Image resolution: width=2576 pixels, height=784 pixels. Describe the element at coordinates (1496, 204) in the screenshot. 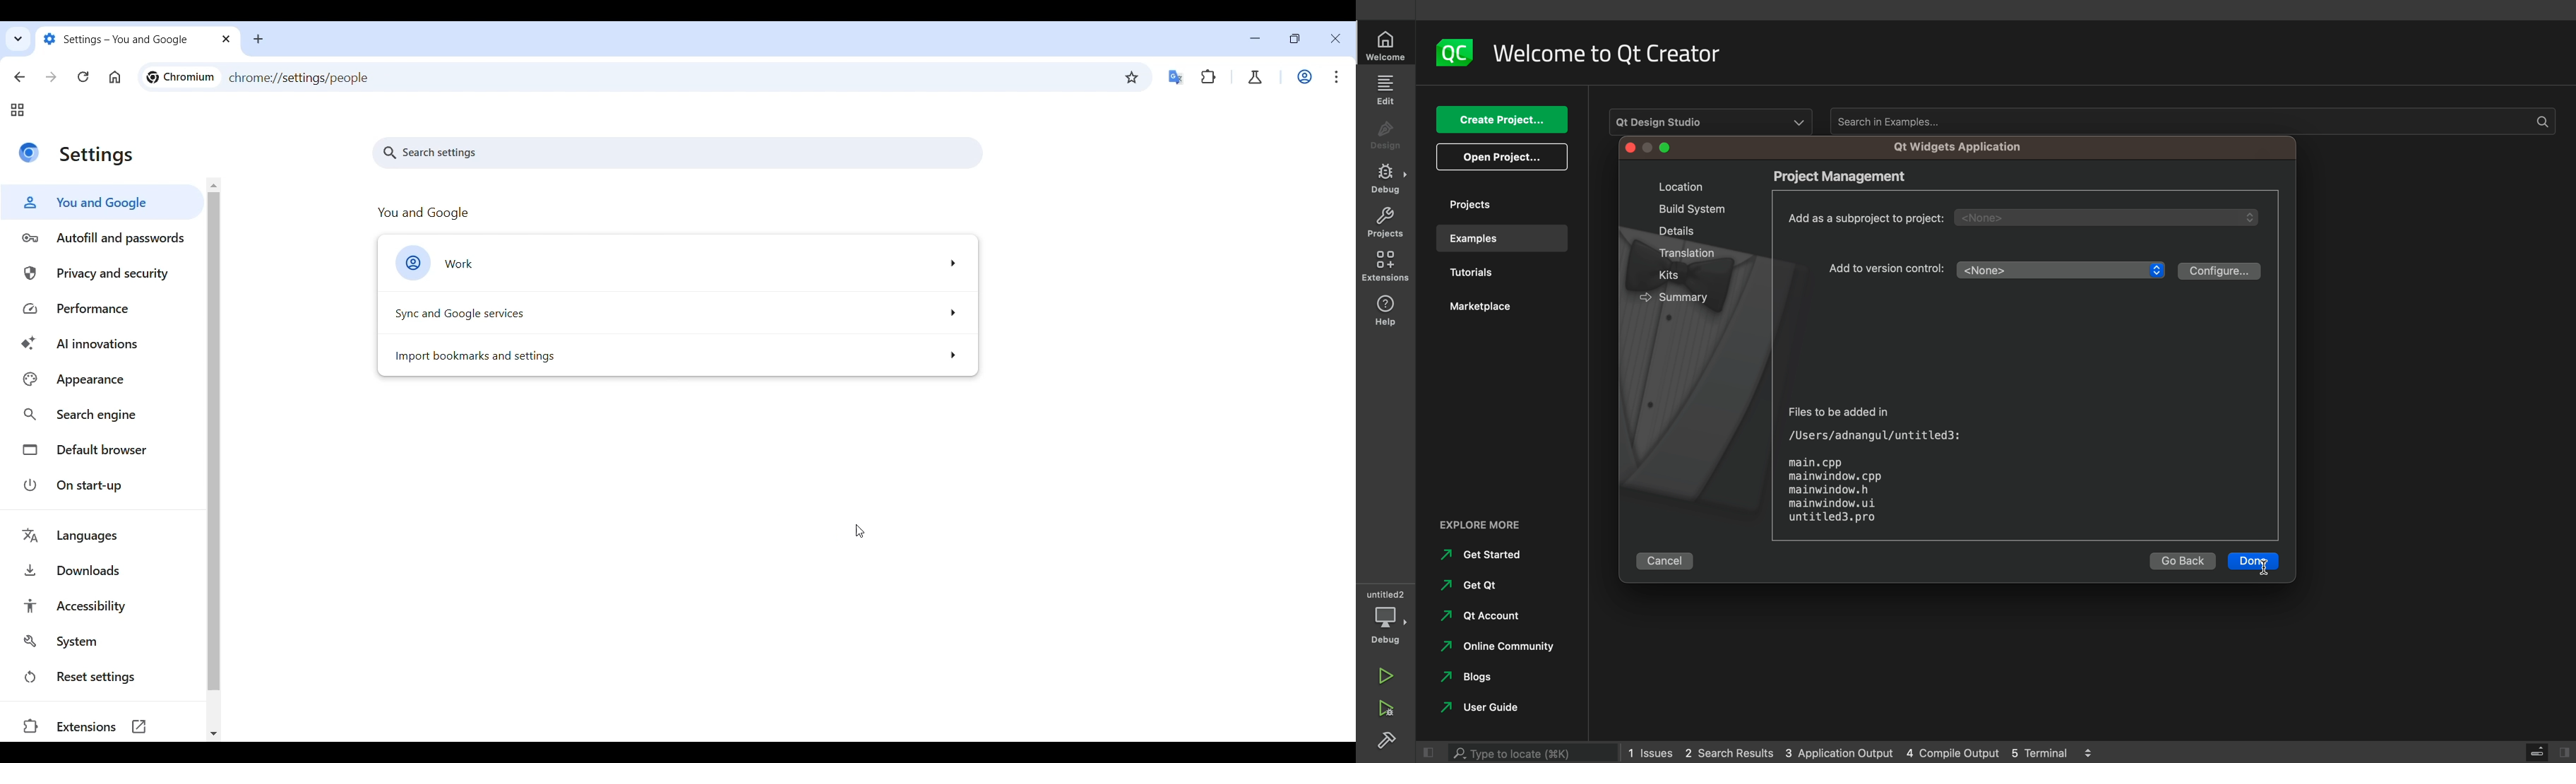

I see `projects` at that location.